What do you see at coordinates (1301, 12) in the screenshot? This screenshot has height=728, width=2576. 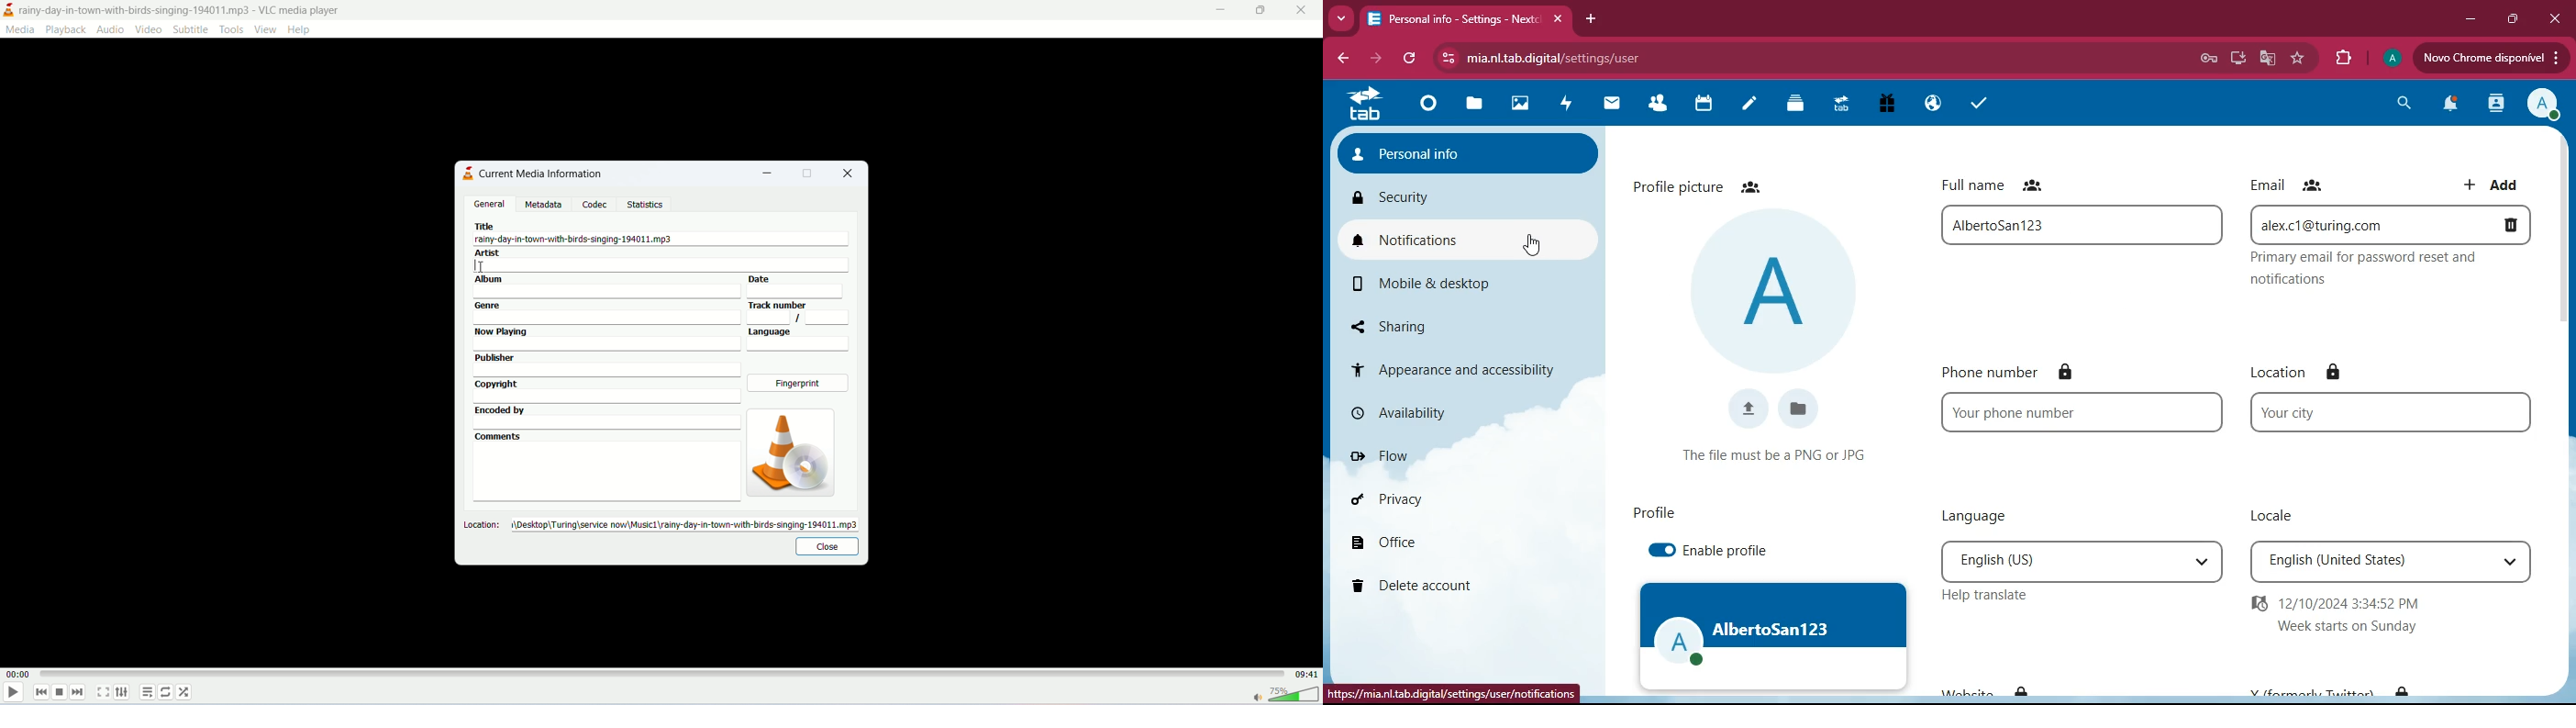 I see `close` at bounding box center [1301, 12].